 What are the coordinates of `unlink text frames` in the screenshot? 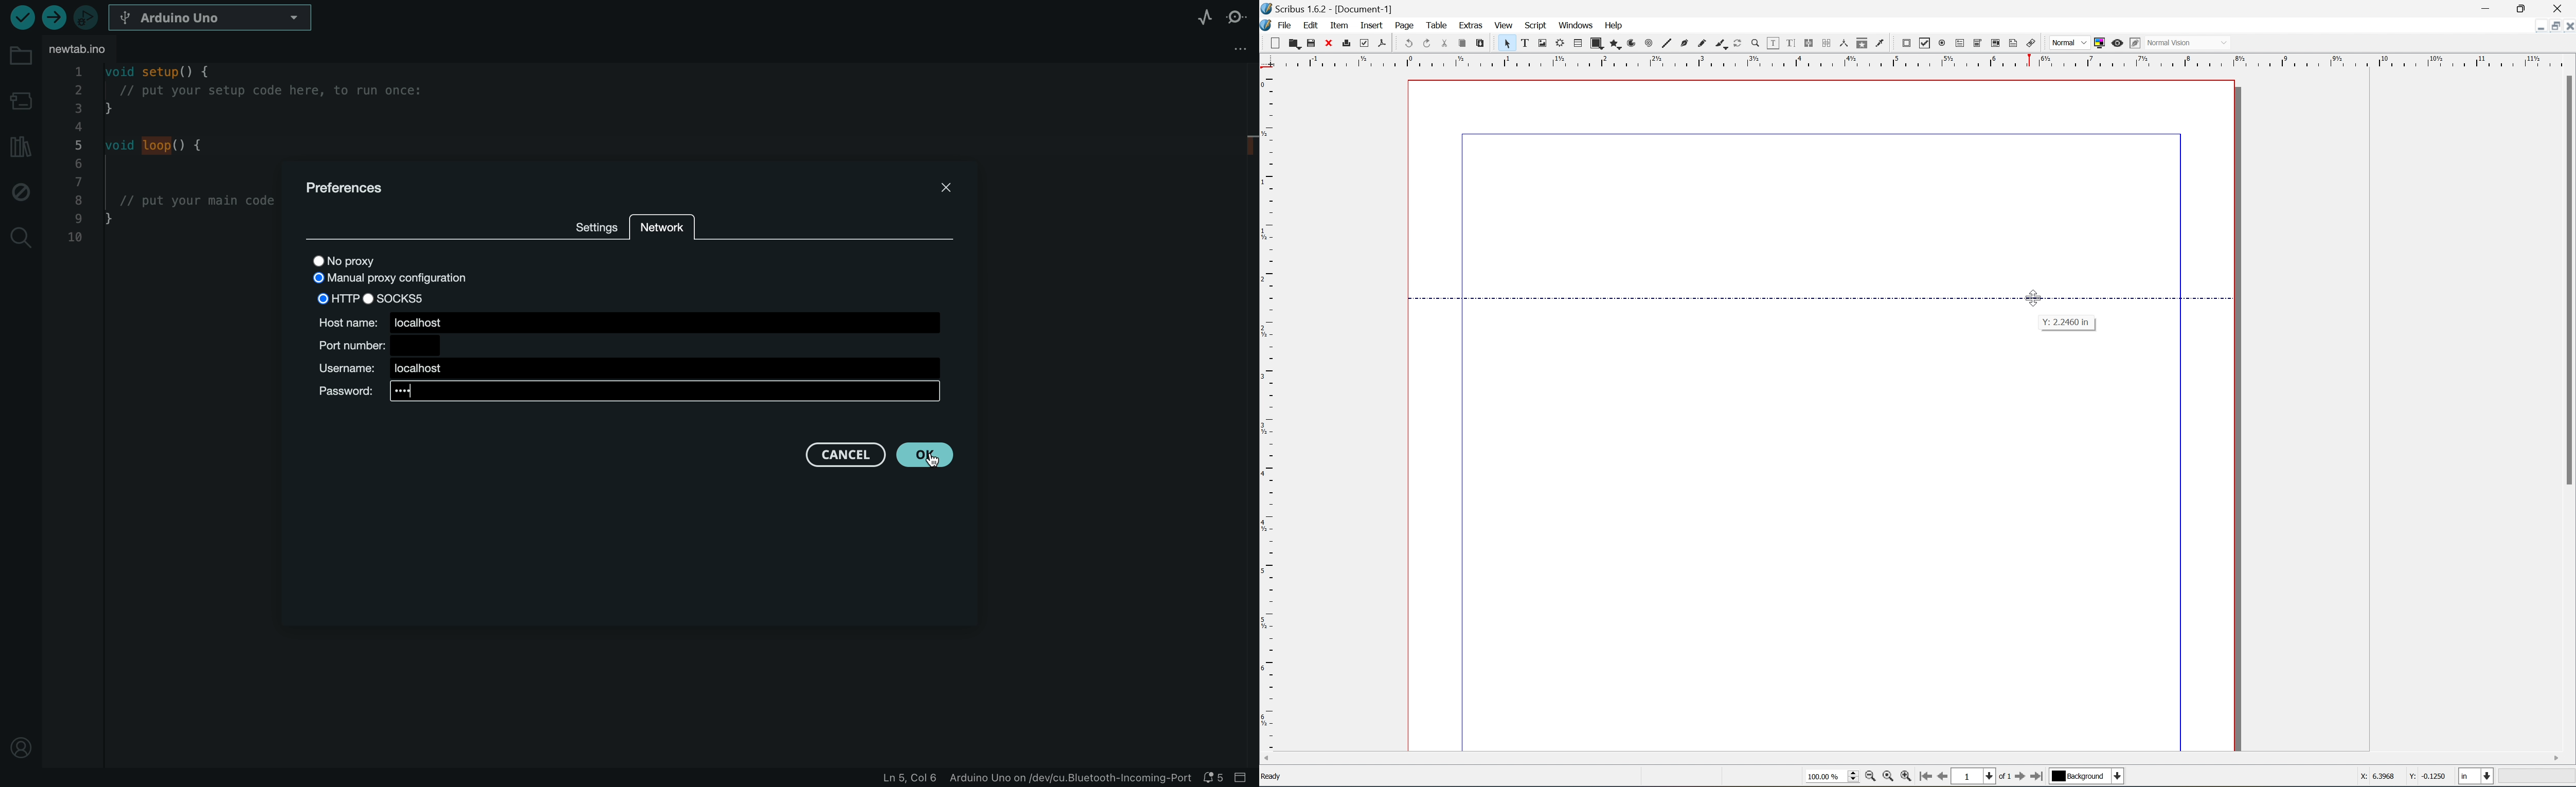 It's located at (1828, 44).